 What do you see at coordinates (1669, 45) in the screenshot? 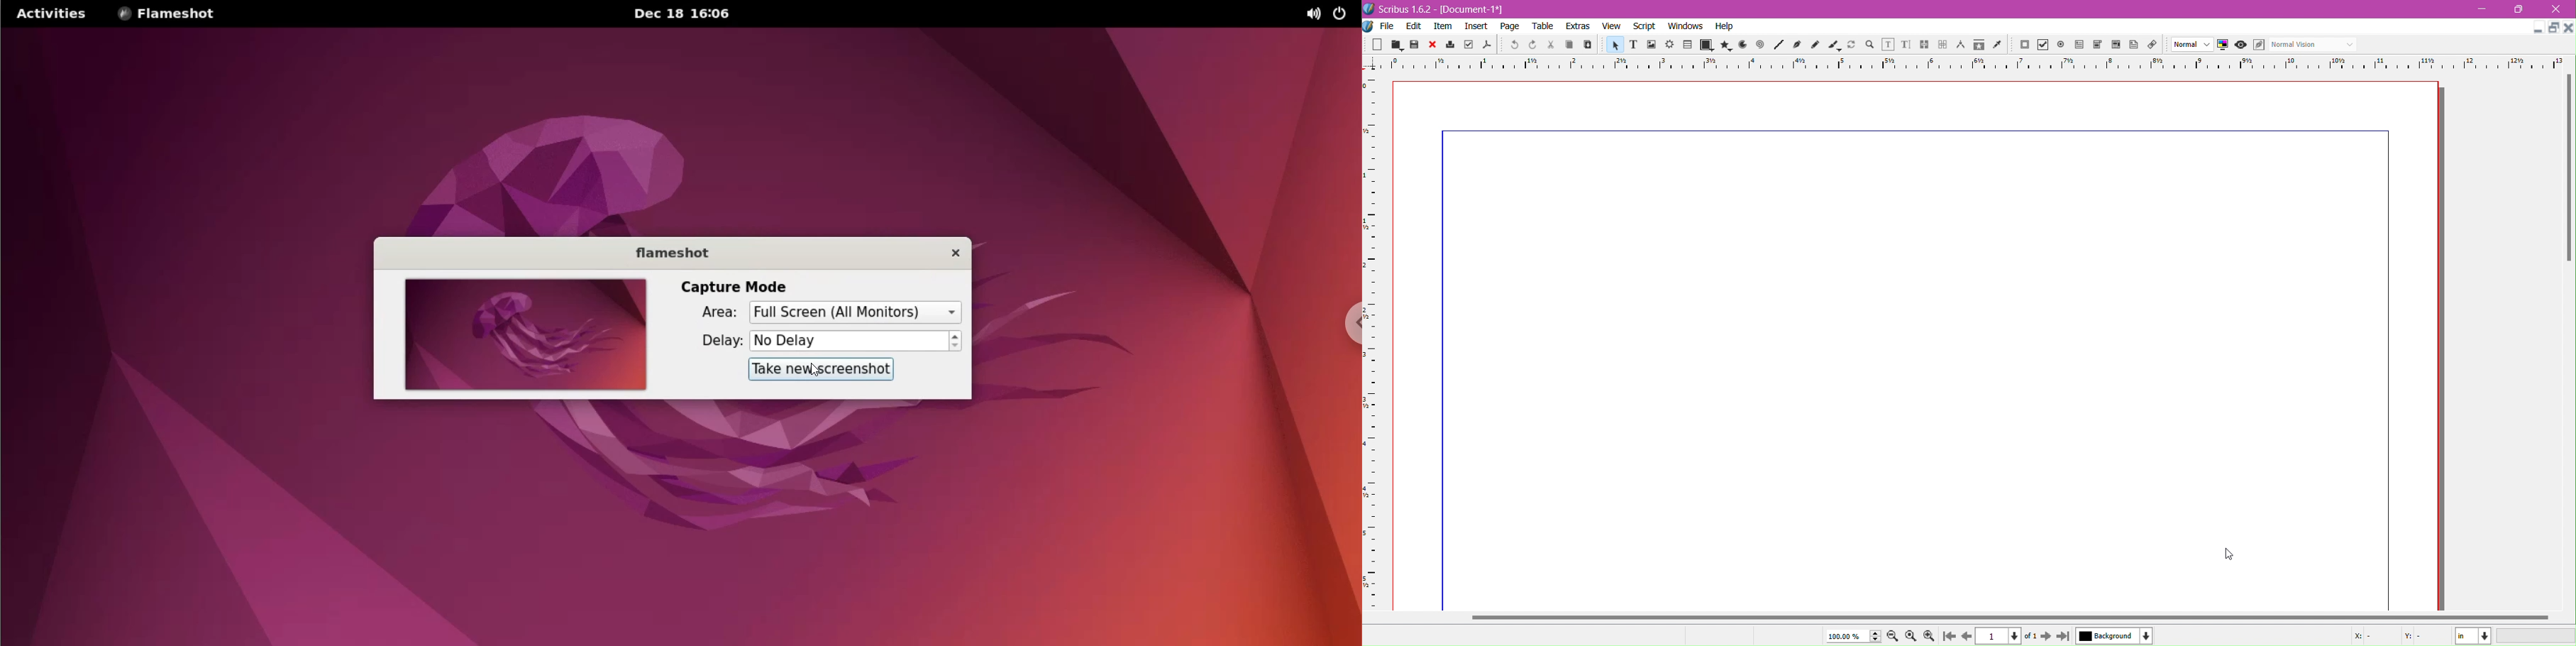
I see `render frame` at bounding box center [1669, 45].